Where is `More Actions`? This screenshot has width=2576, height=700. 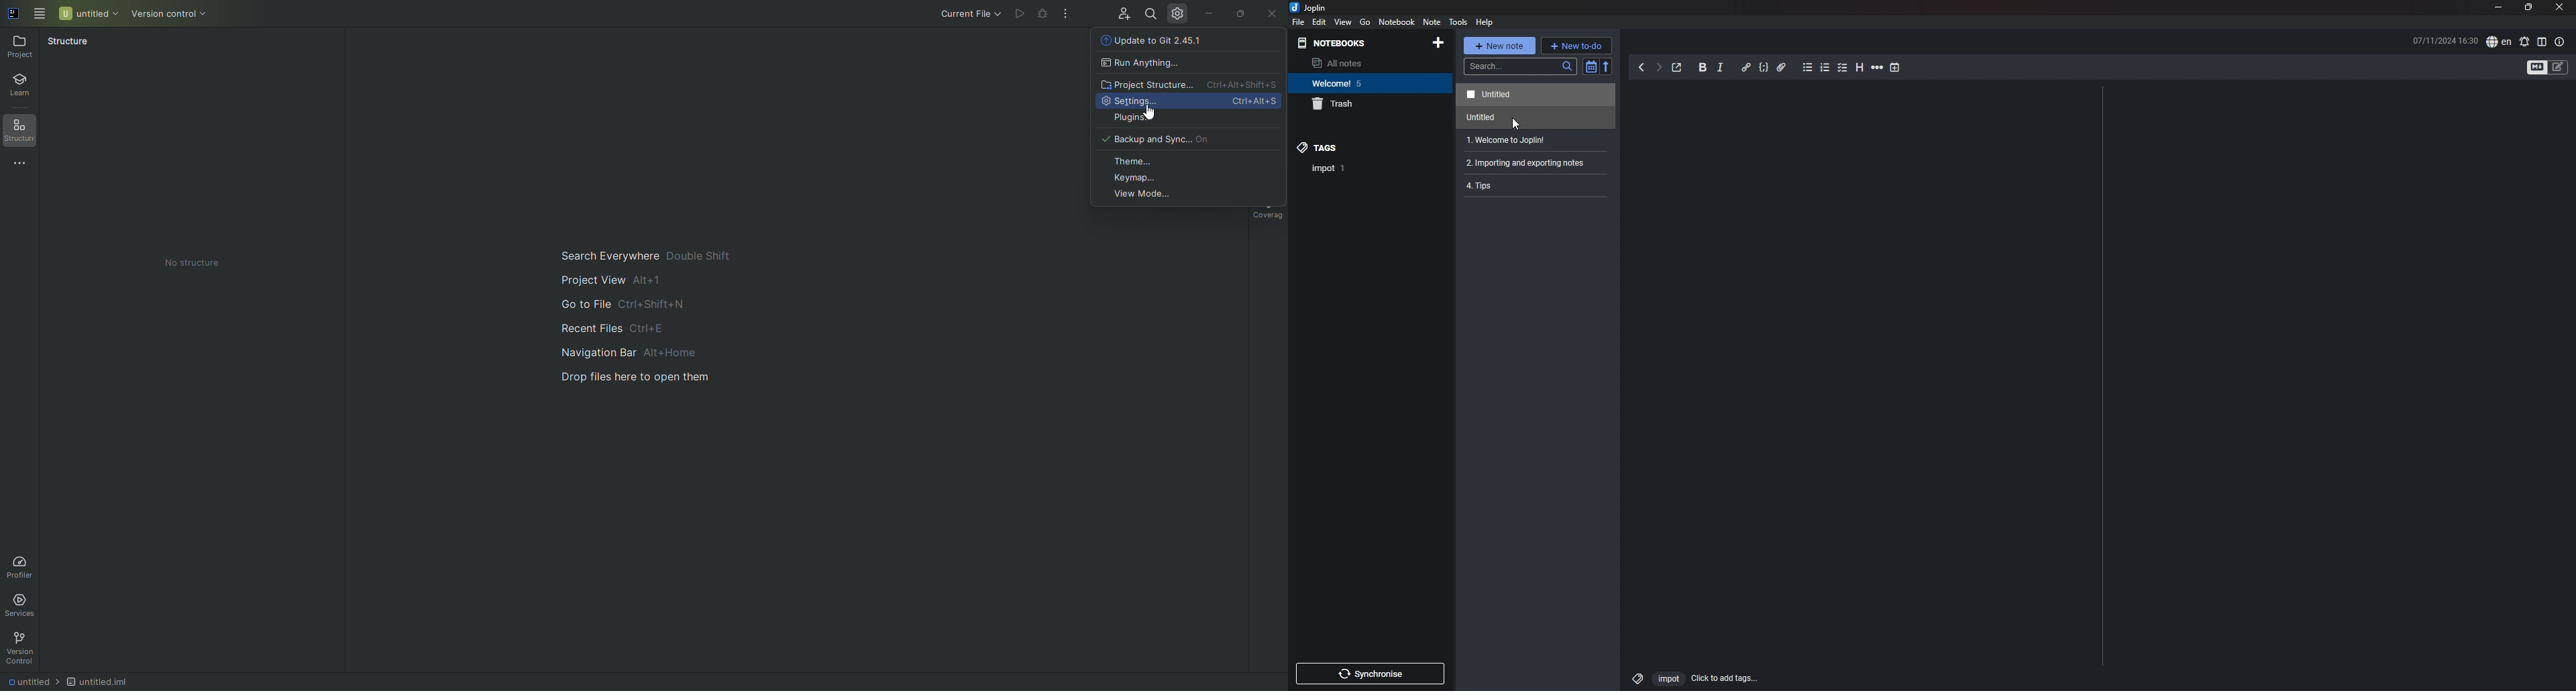 More Actions is located at coordinates (1066, 15).